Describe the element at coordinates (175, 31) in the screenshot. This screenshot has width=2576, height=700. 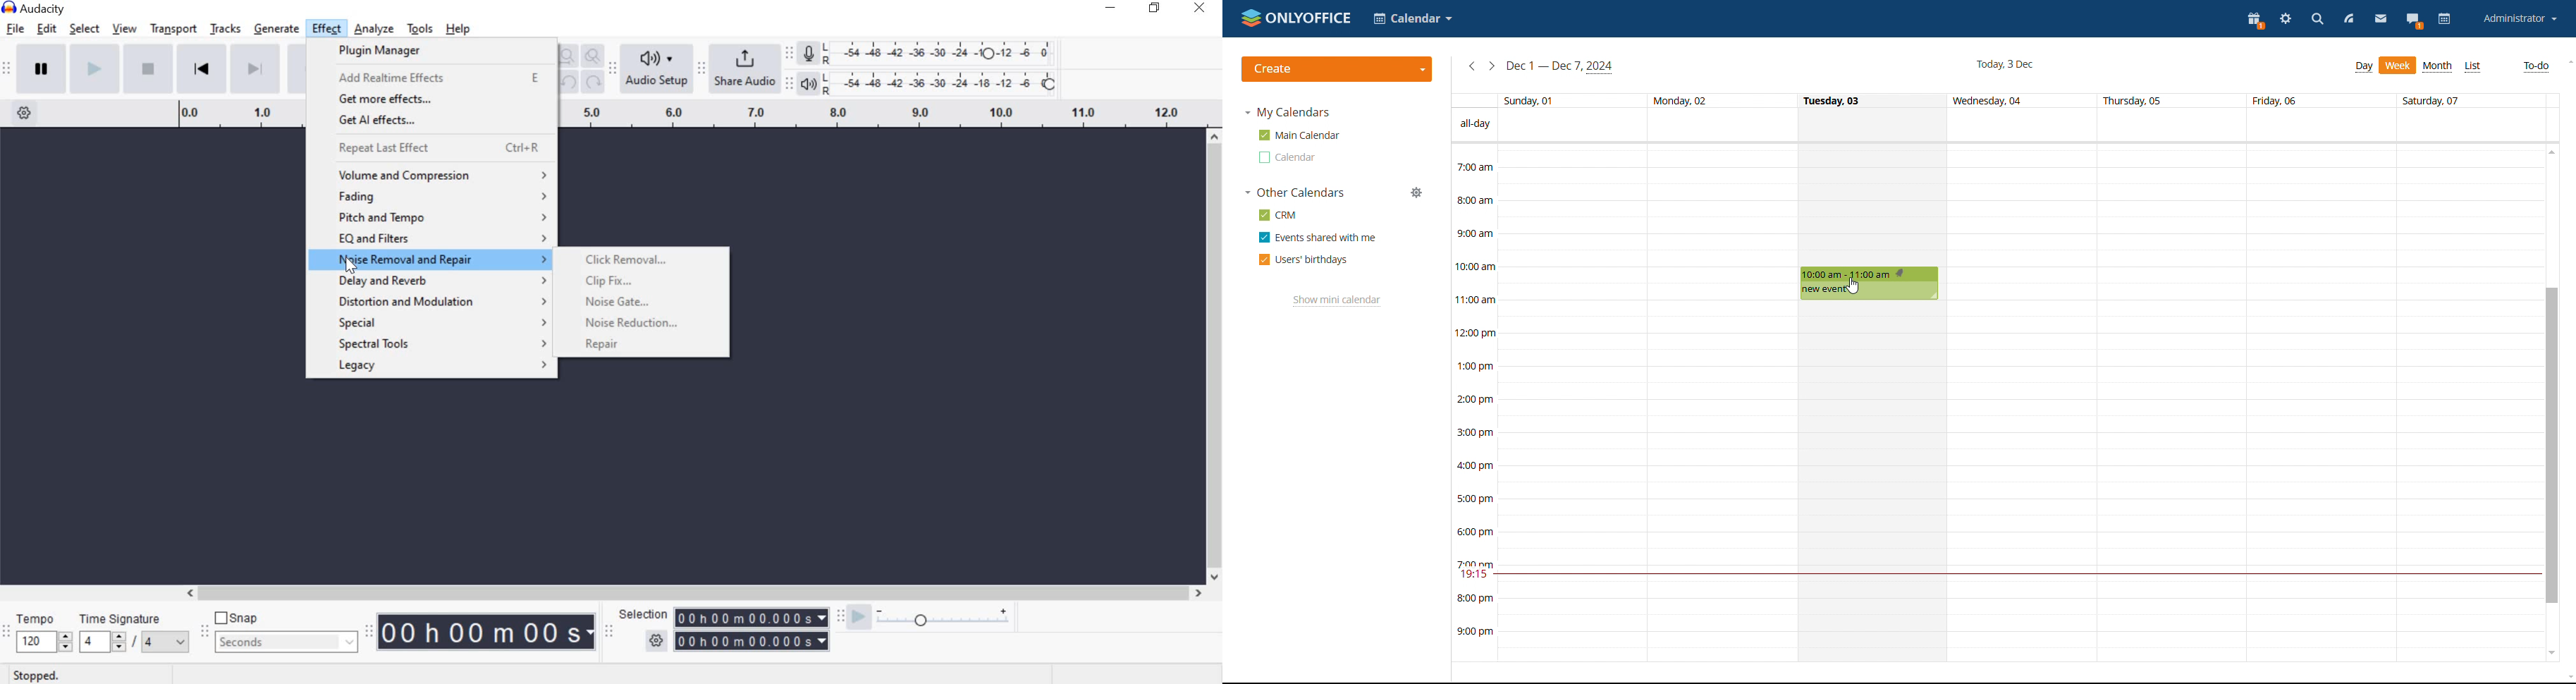
I see `transport` at that location.